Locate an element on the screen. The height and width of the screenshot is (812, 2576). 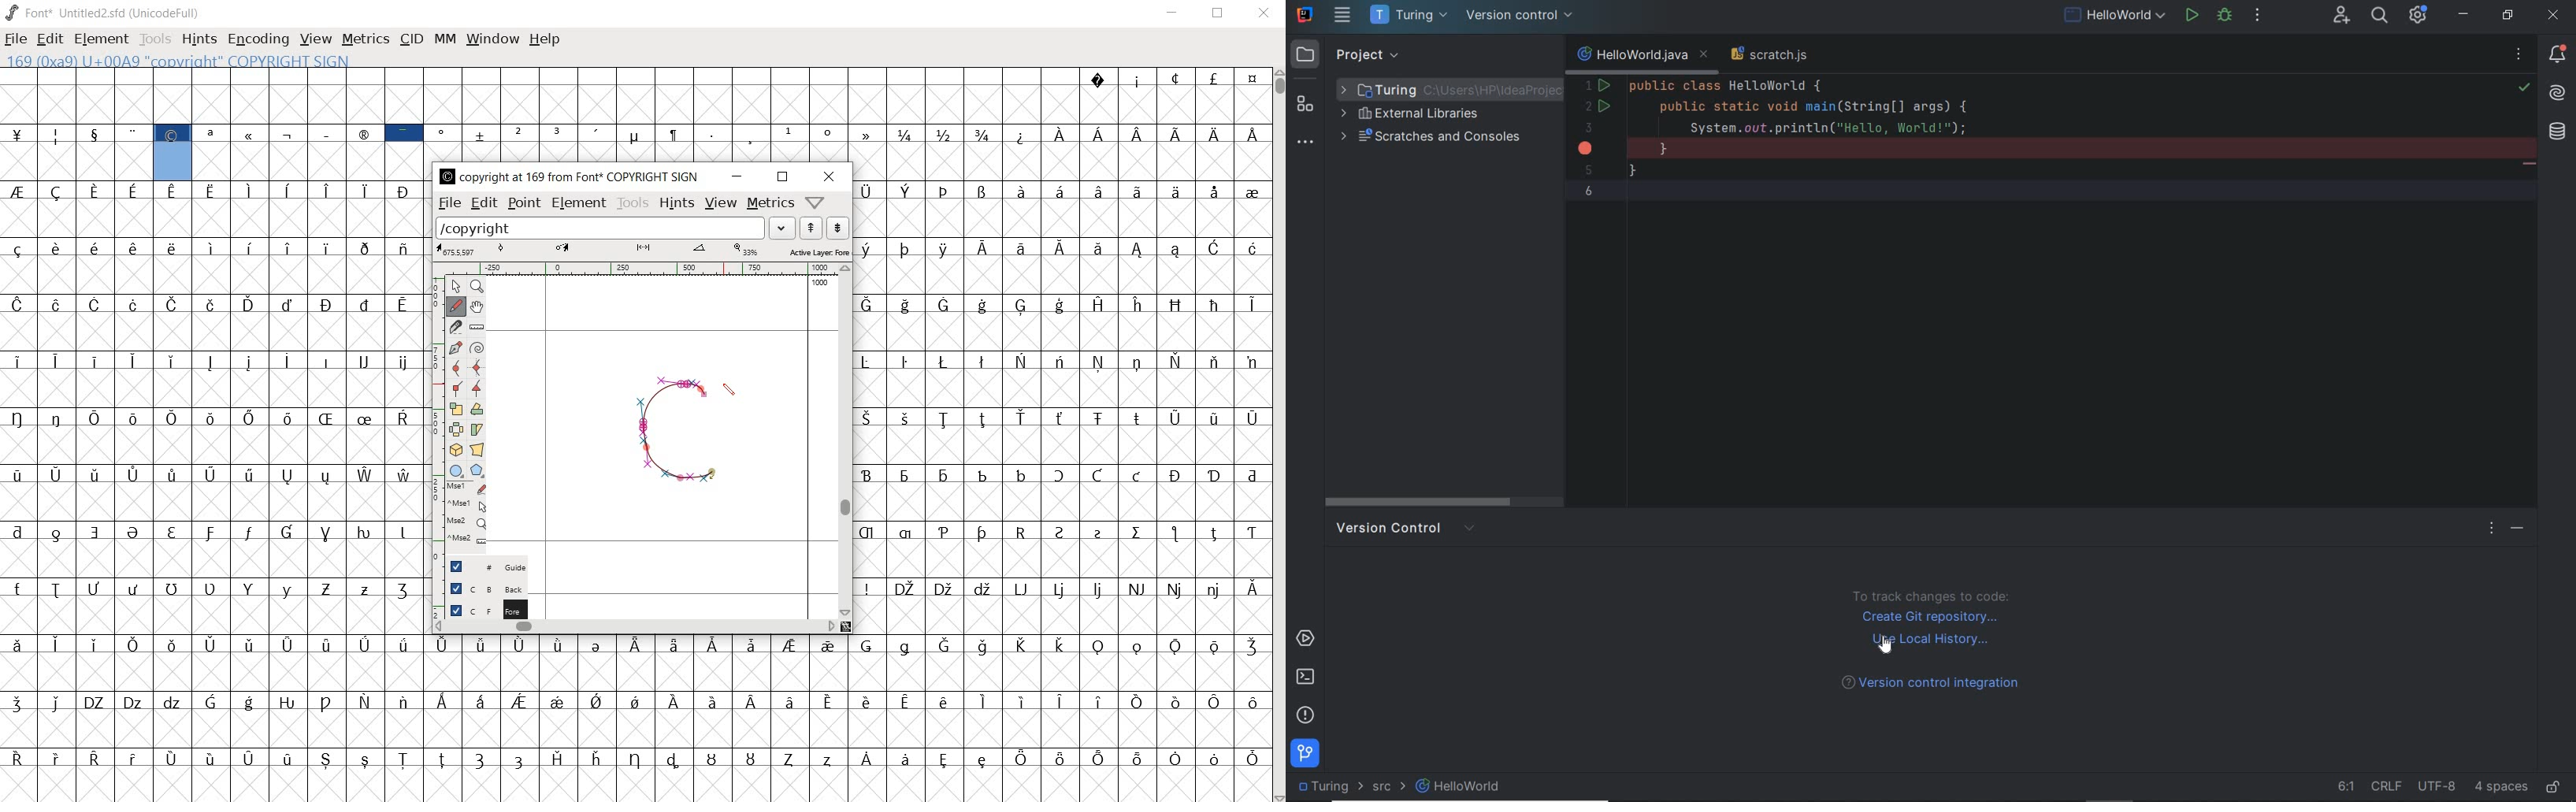
to track change to code is located at coordinates (1935, 598).